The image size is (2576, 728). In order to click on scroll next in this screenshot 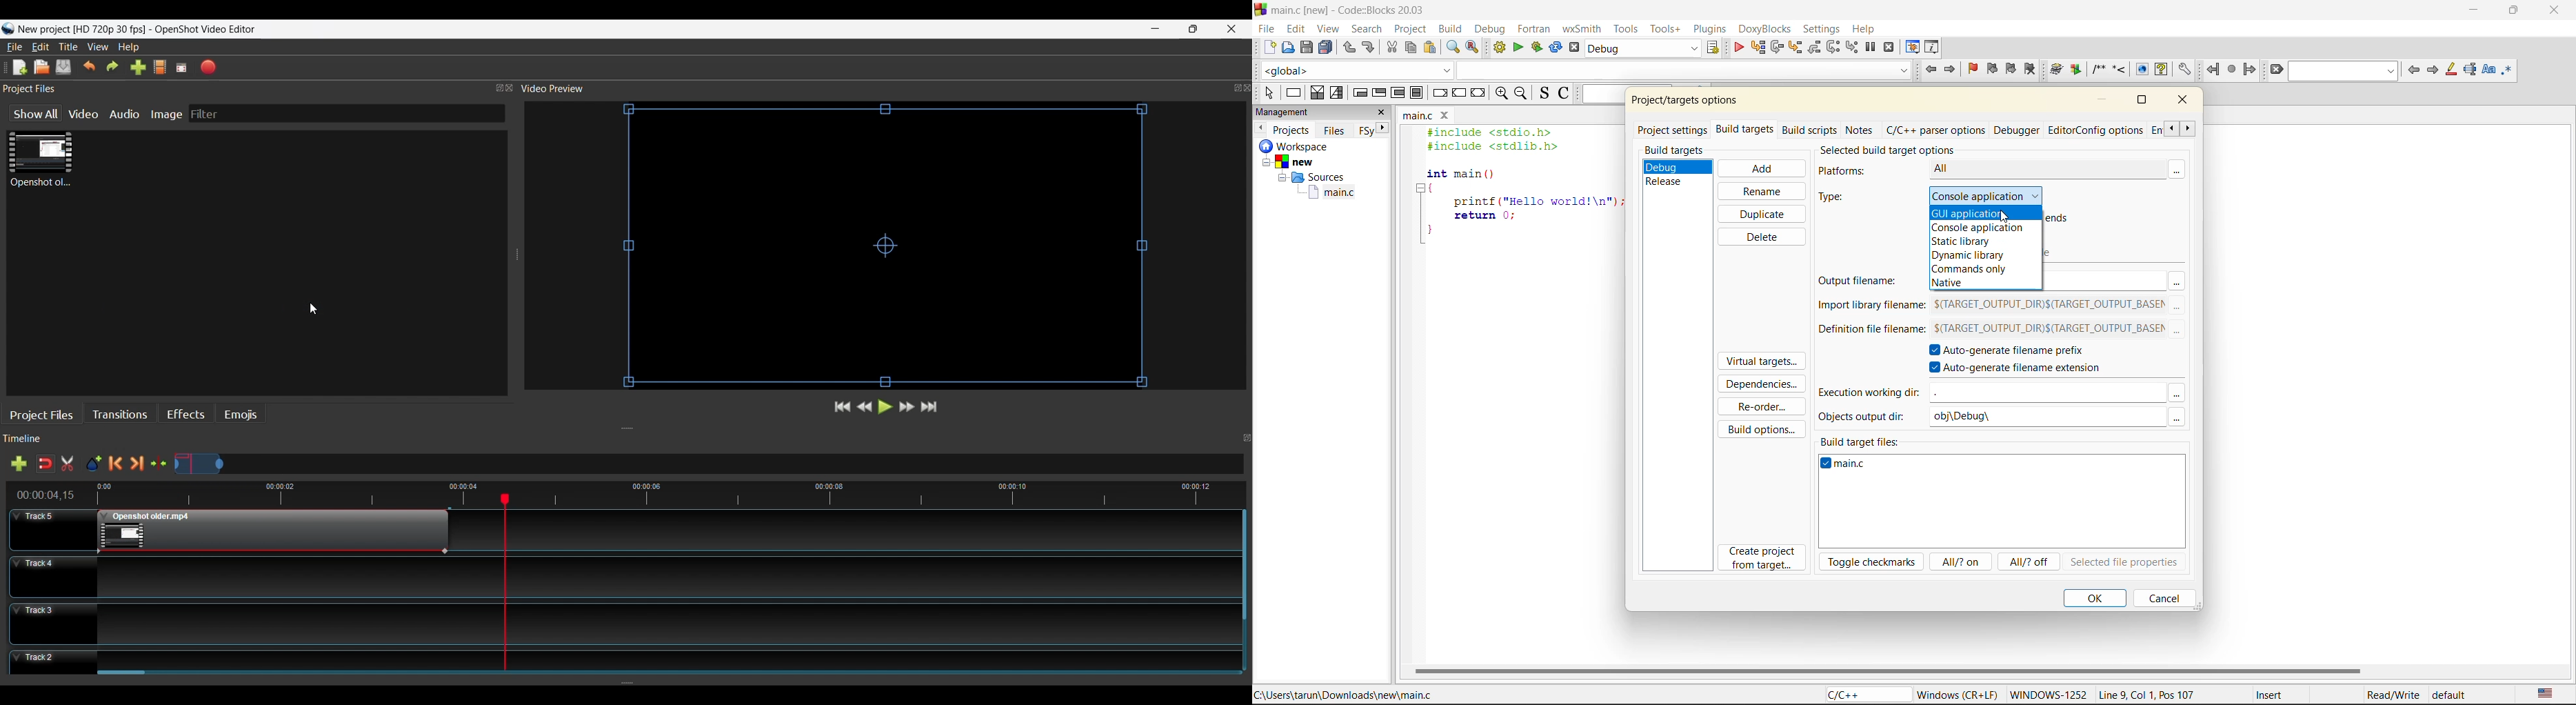, I will do `click(2189, 128)`.